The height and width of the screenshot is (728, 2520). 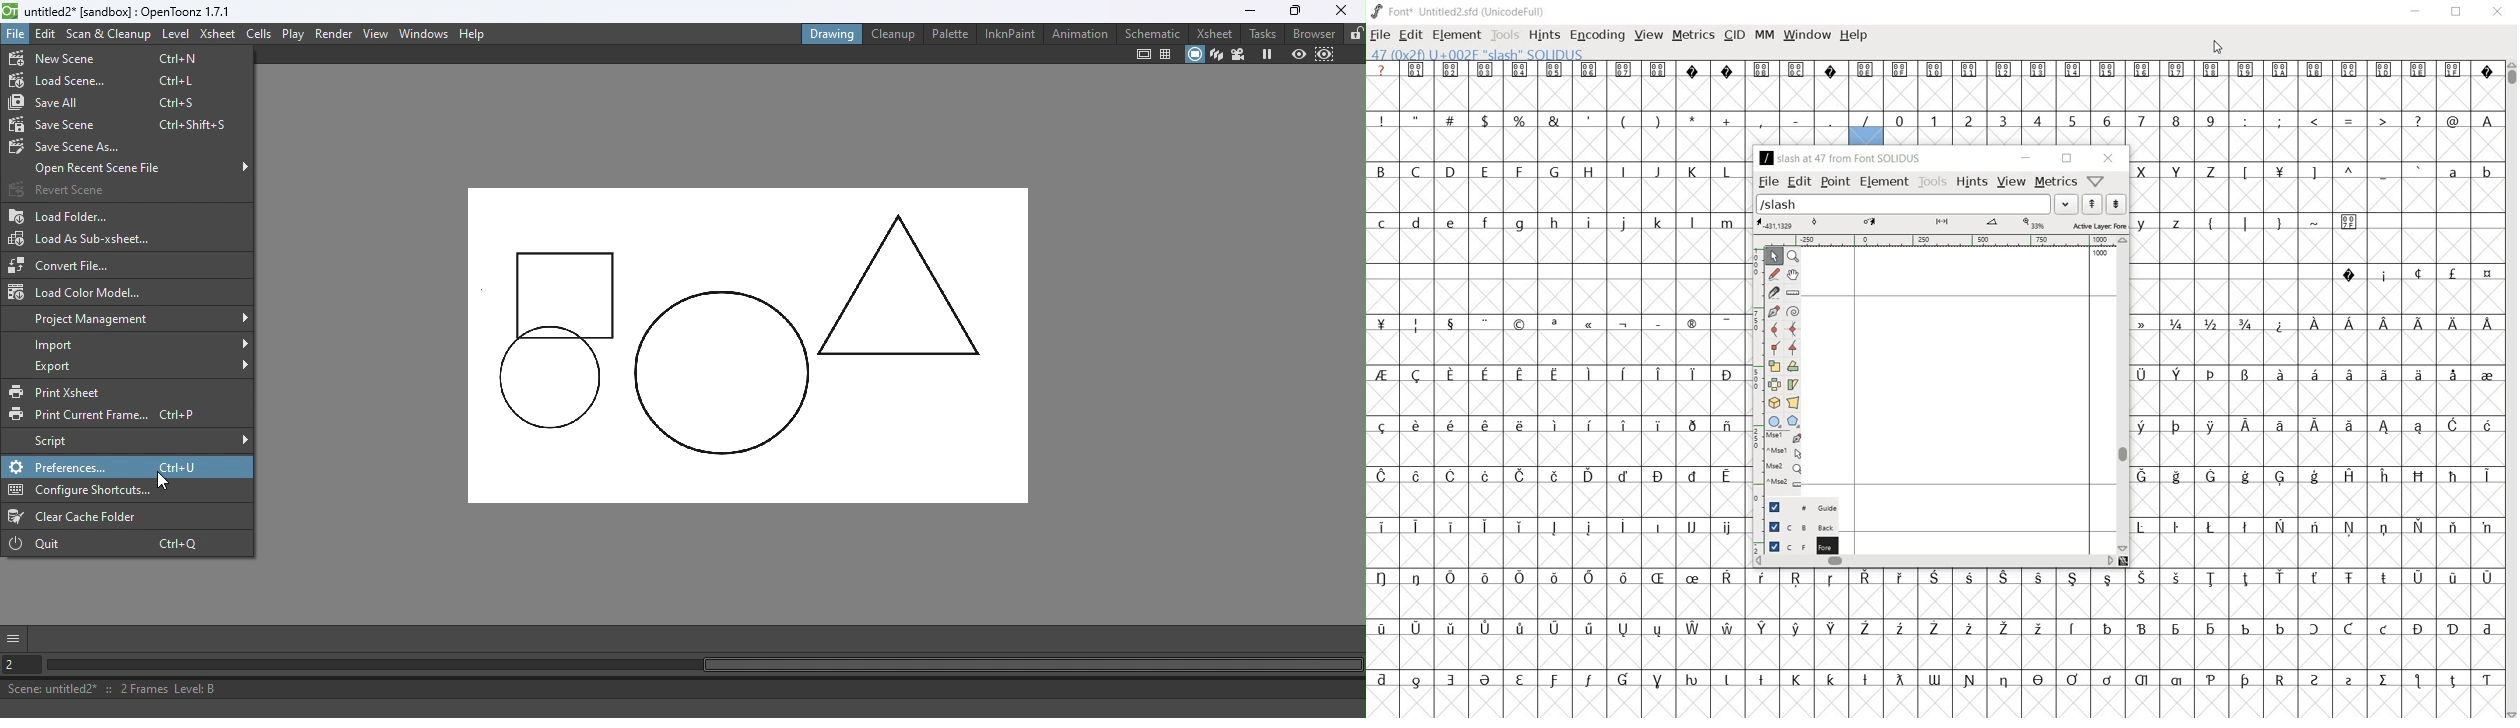 I want to click on ELEMENT, so click(x=1456, y=35).